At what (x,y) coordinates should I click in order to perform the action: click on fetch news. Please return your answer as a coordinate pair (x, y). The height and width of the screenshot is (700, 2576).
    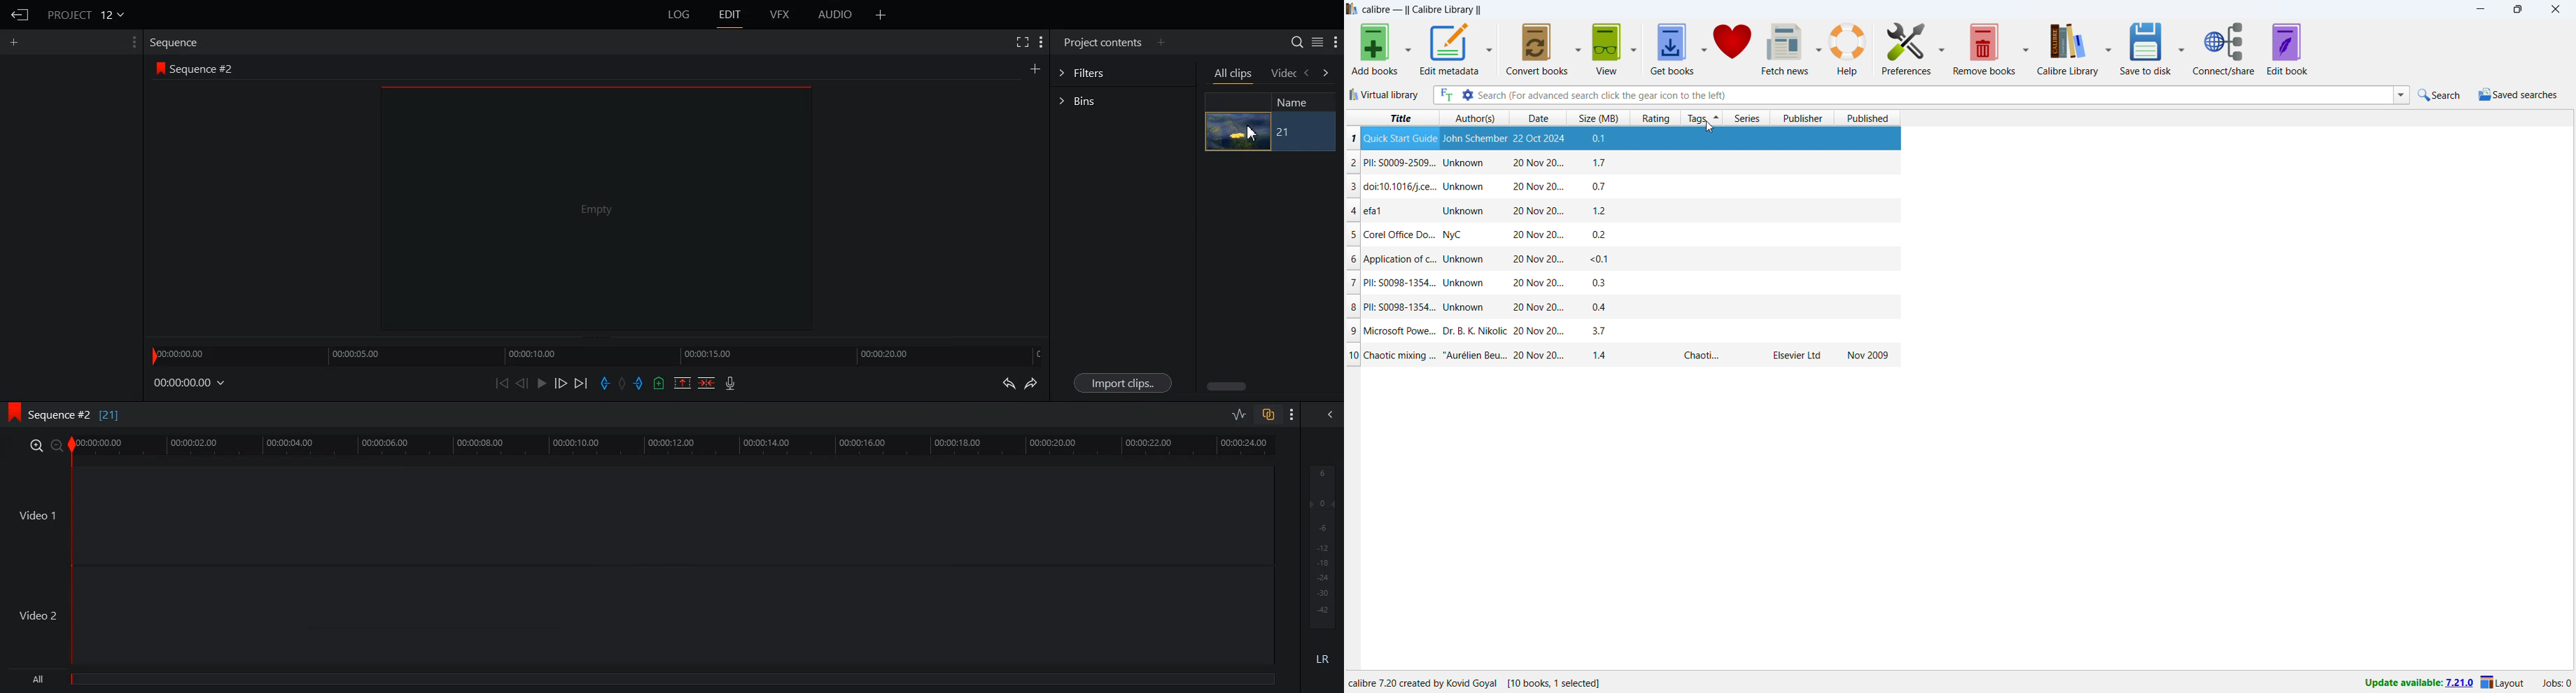
    Looking at the image, I should click on (1785, 49).